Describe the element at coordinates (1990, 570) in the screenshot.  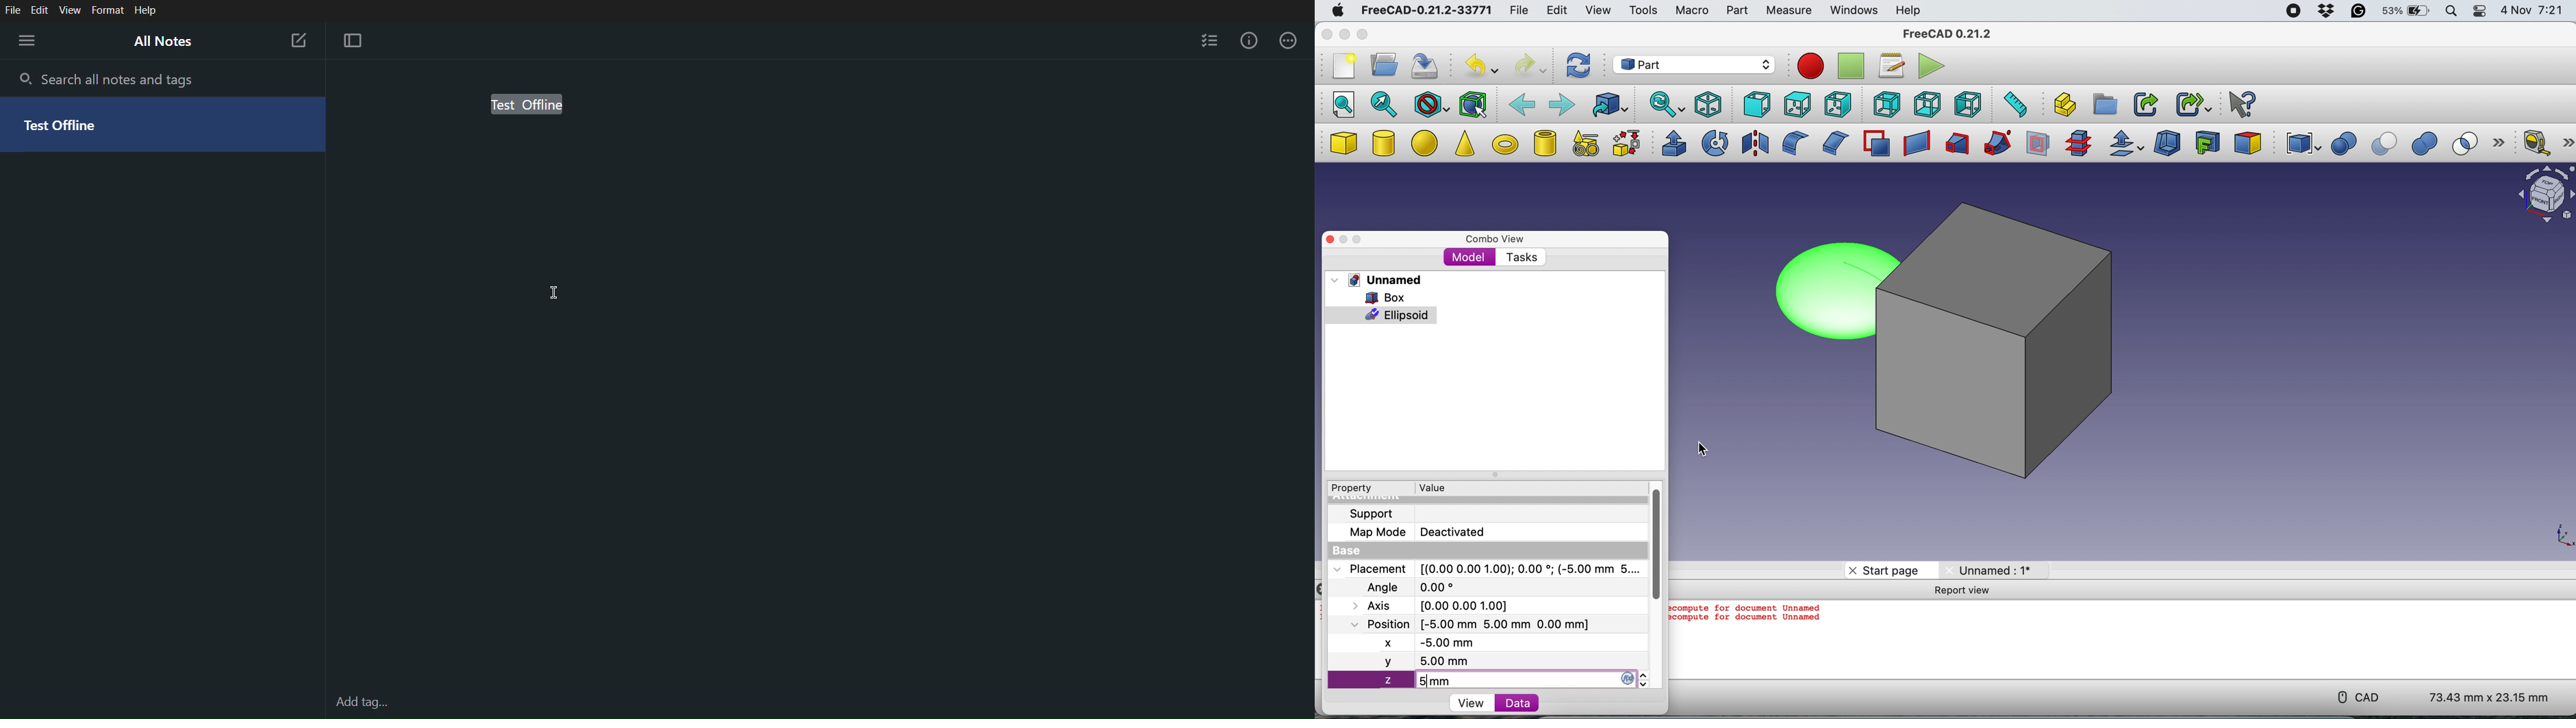
I see `Unnamed: 1*` at that location.